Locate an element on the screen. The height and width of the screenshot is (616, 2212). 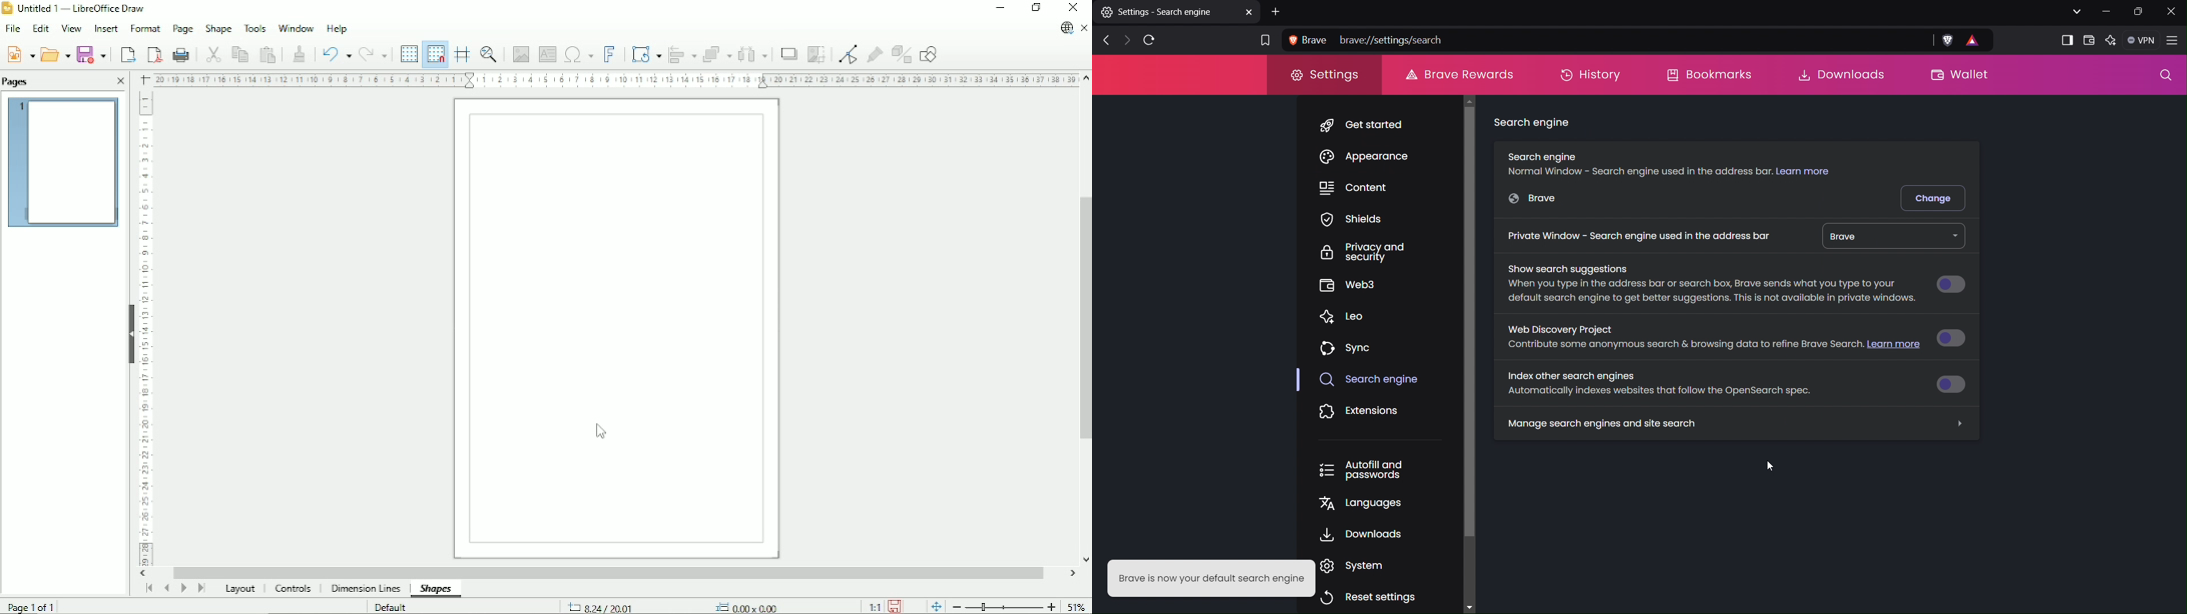
Preview is located at coordinates (62, 164).